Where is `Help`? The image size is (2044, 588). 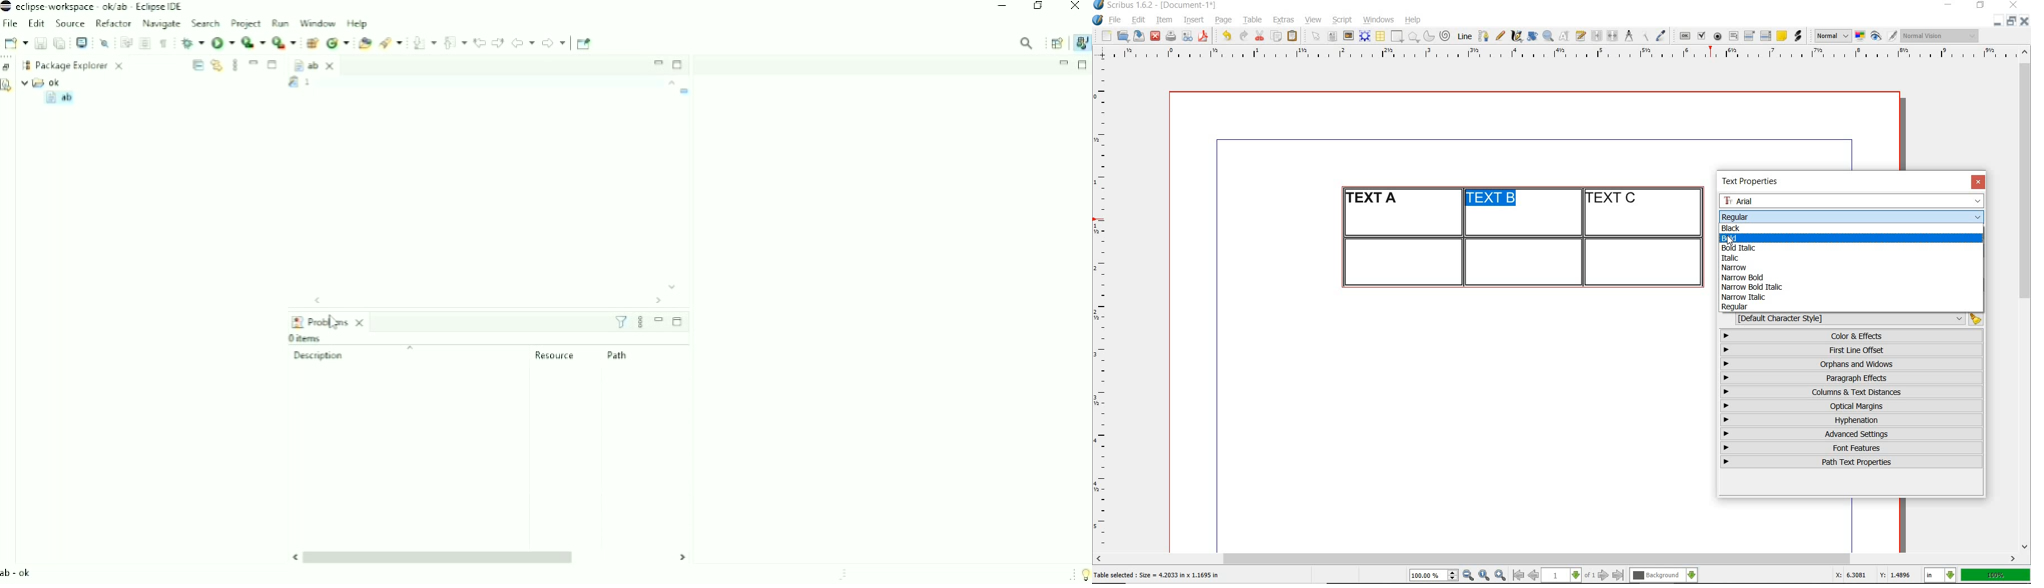 Help is located at coordinates (358, 24).